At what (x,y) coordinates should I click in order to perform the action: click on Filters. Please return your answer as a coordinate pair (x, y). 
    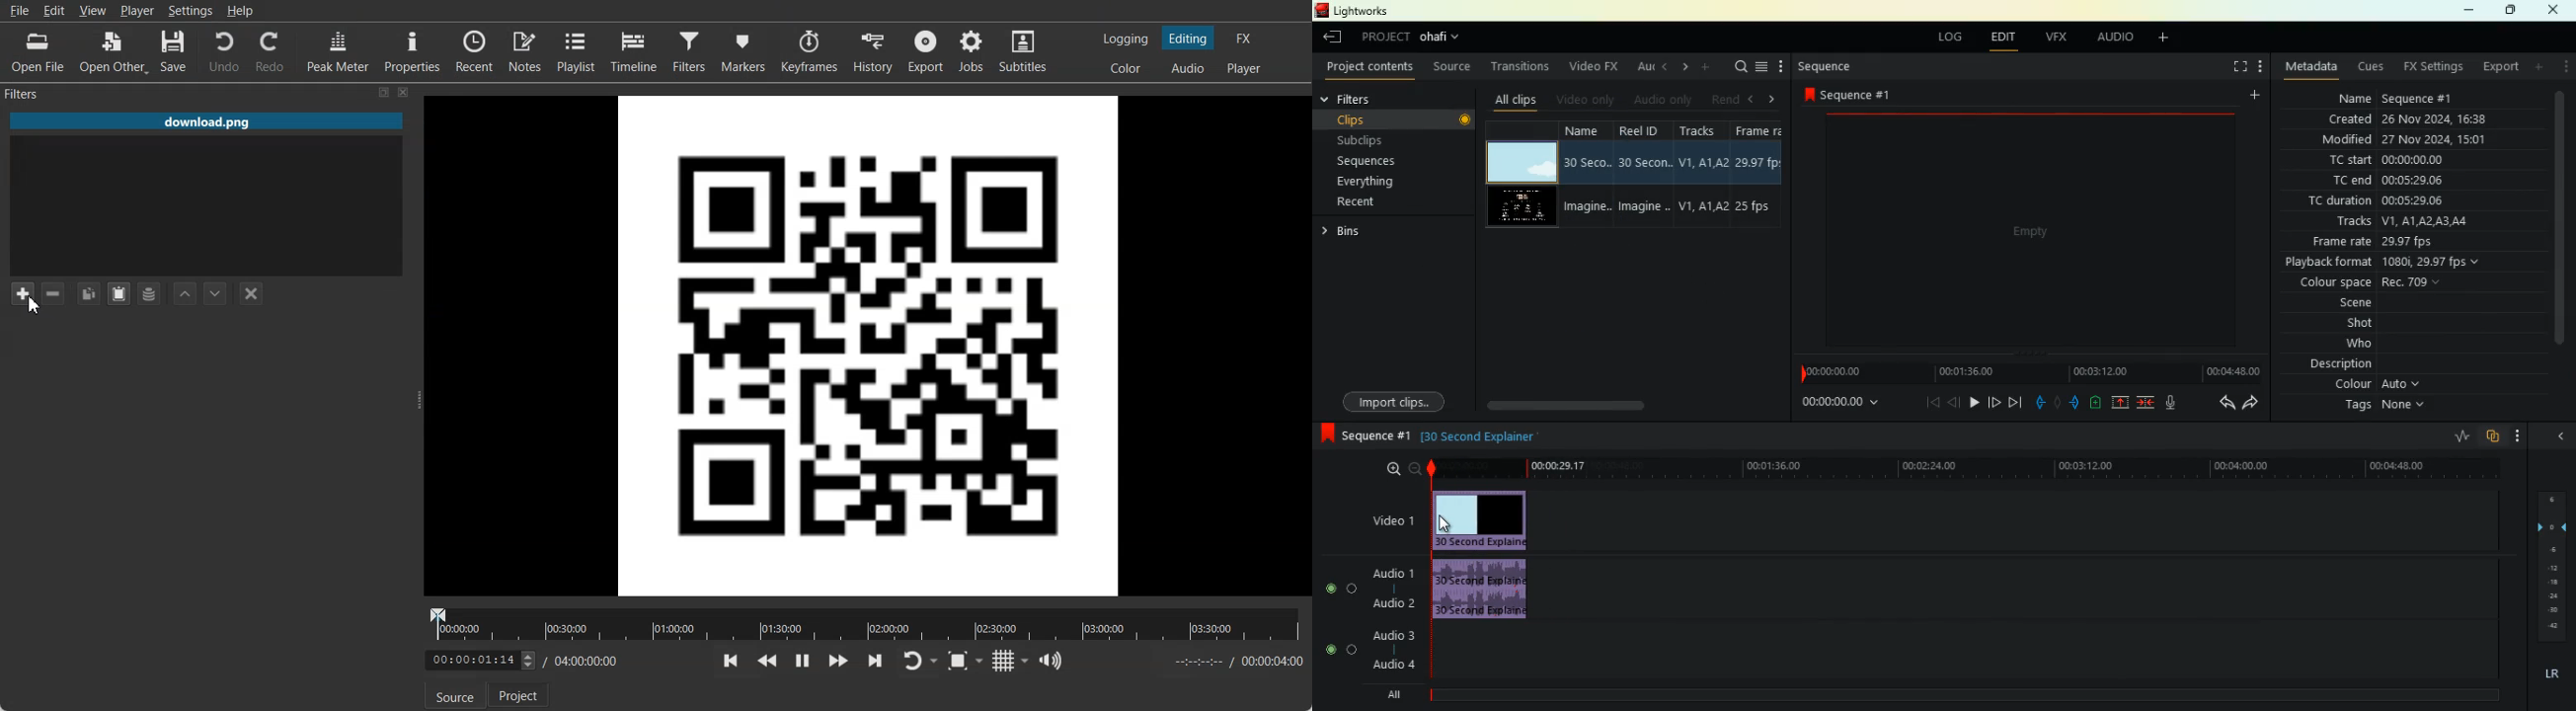
    Looking at the image, I should click on (692, 50).